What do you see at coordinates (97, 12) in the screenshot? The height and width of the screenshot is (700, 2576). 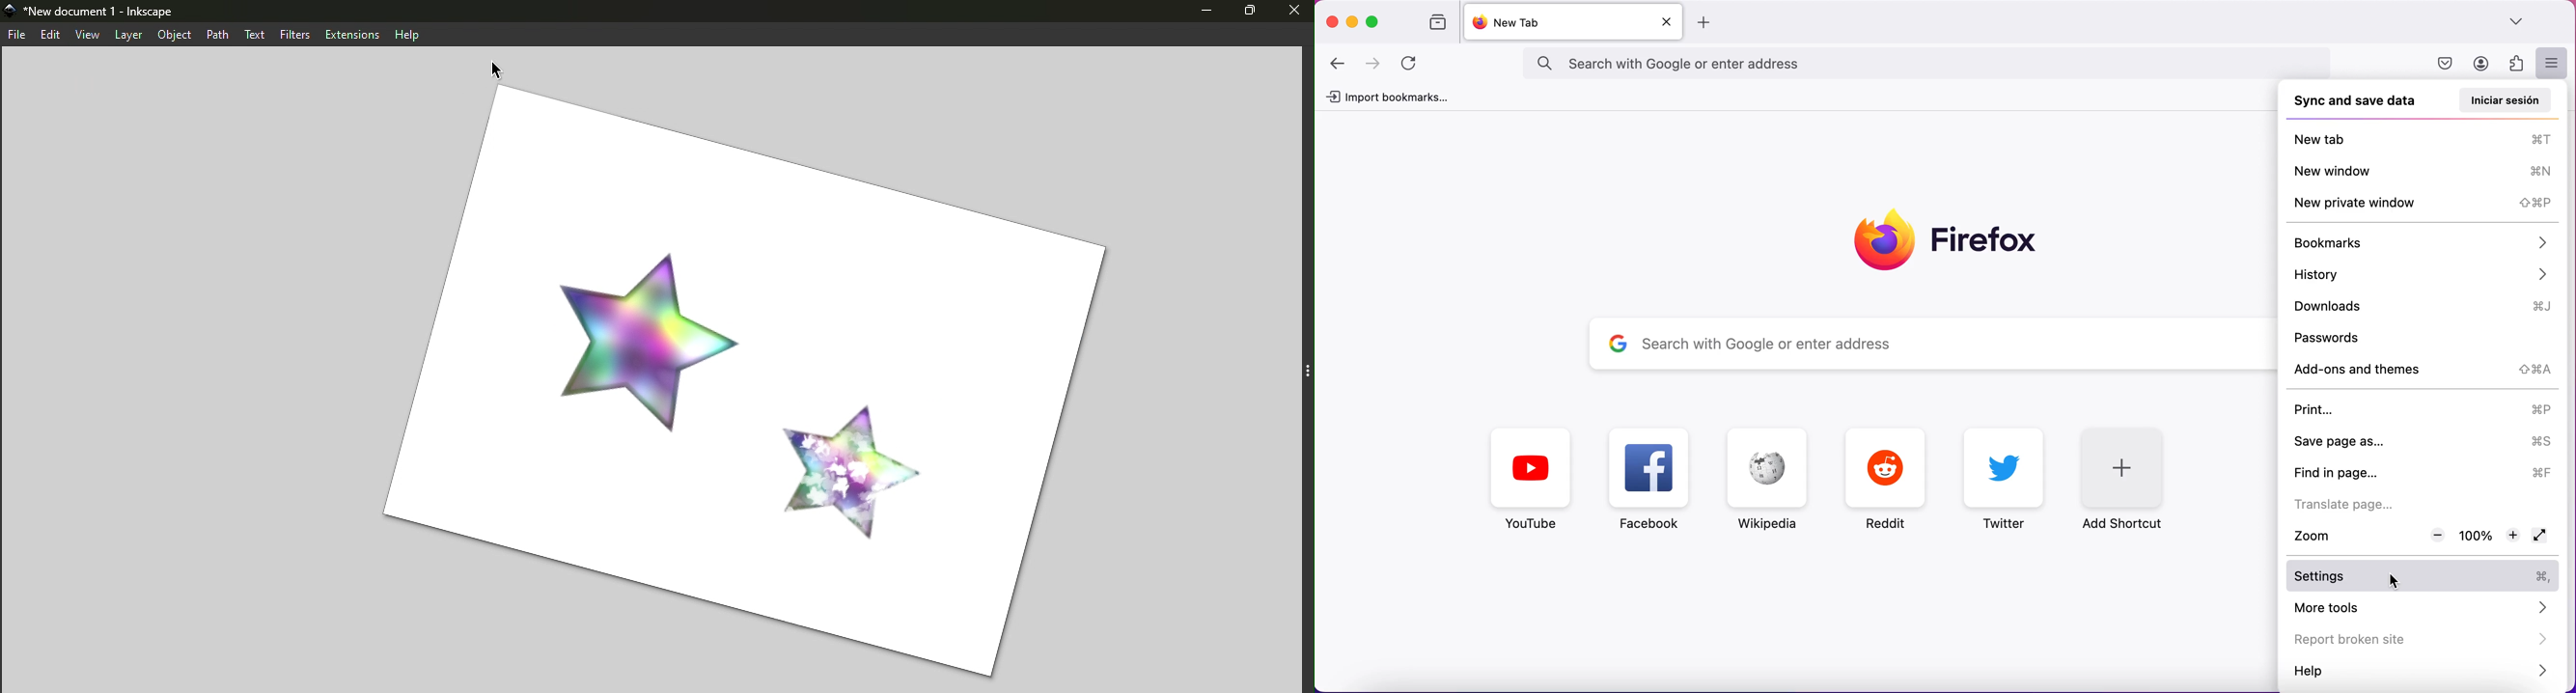 I see `new document 1-inkscape` at bounding box center [97, 12].